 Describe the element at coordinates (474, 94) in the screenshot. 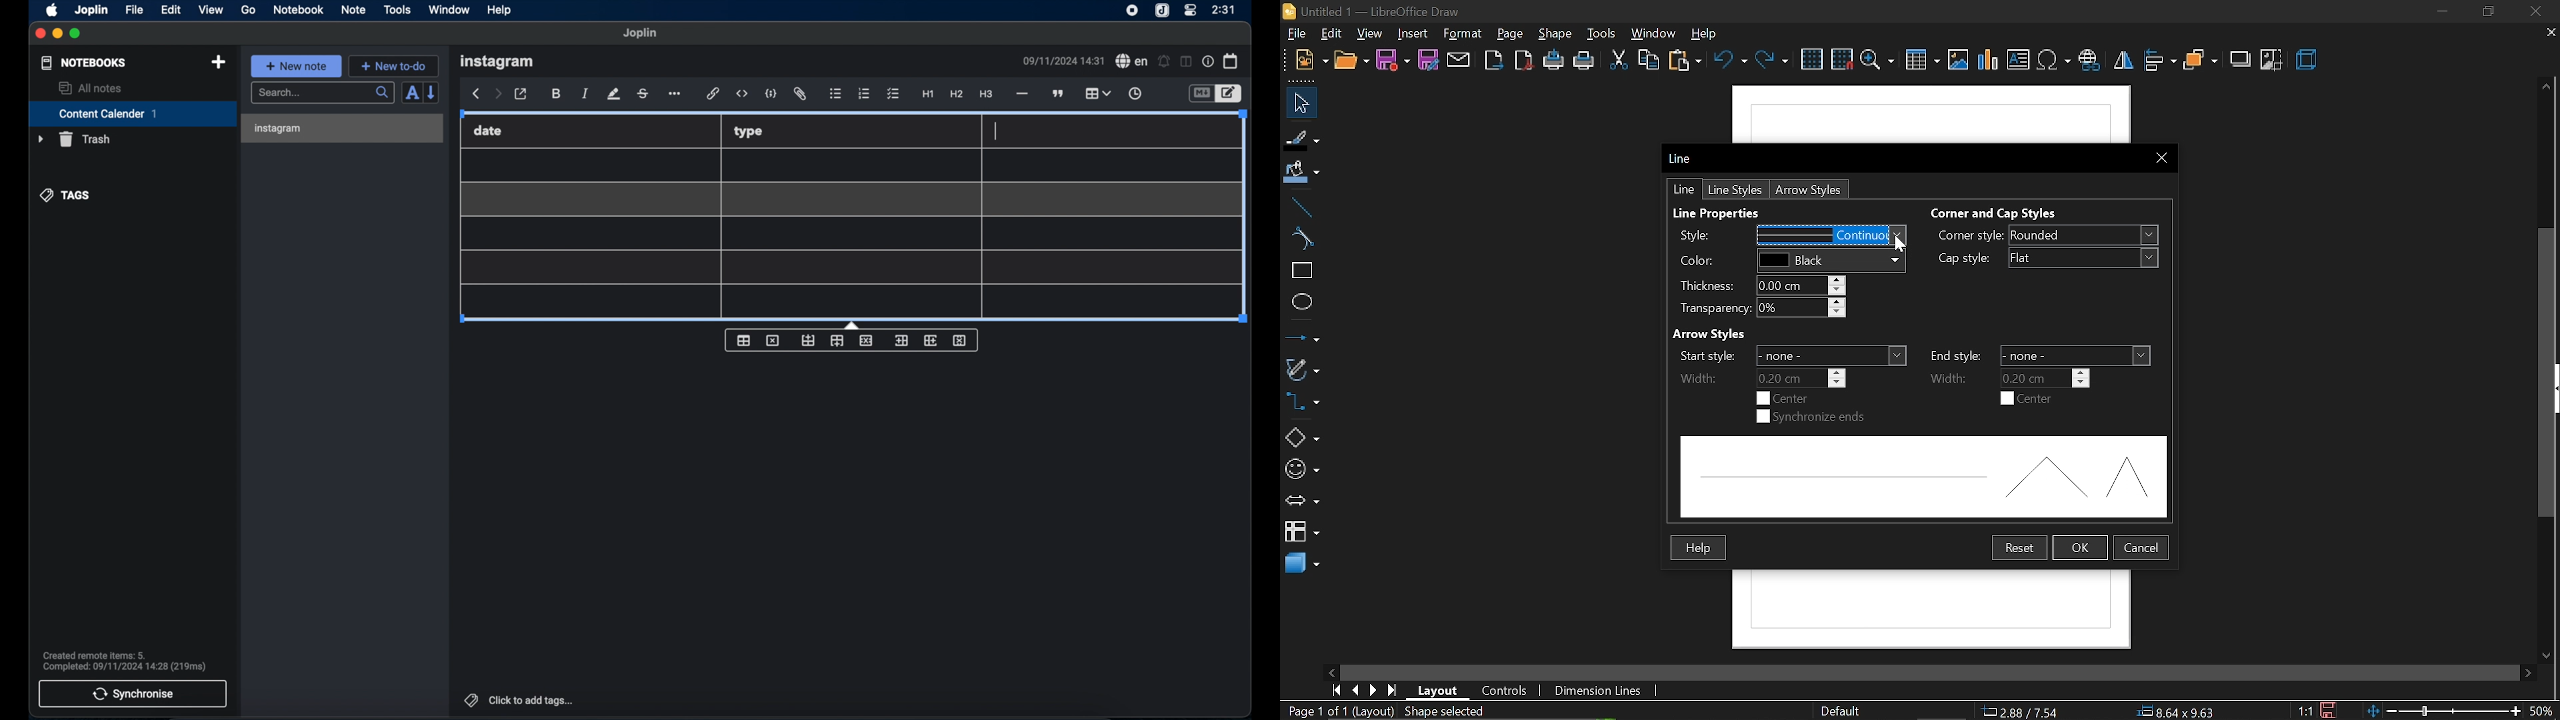

I see `back` at that location.